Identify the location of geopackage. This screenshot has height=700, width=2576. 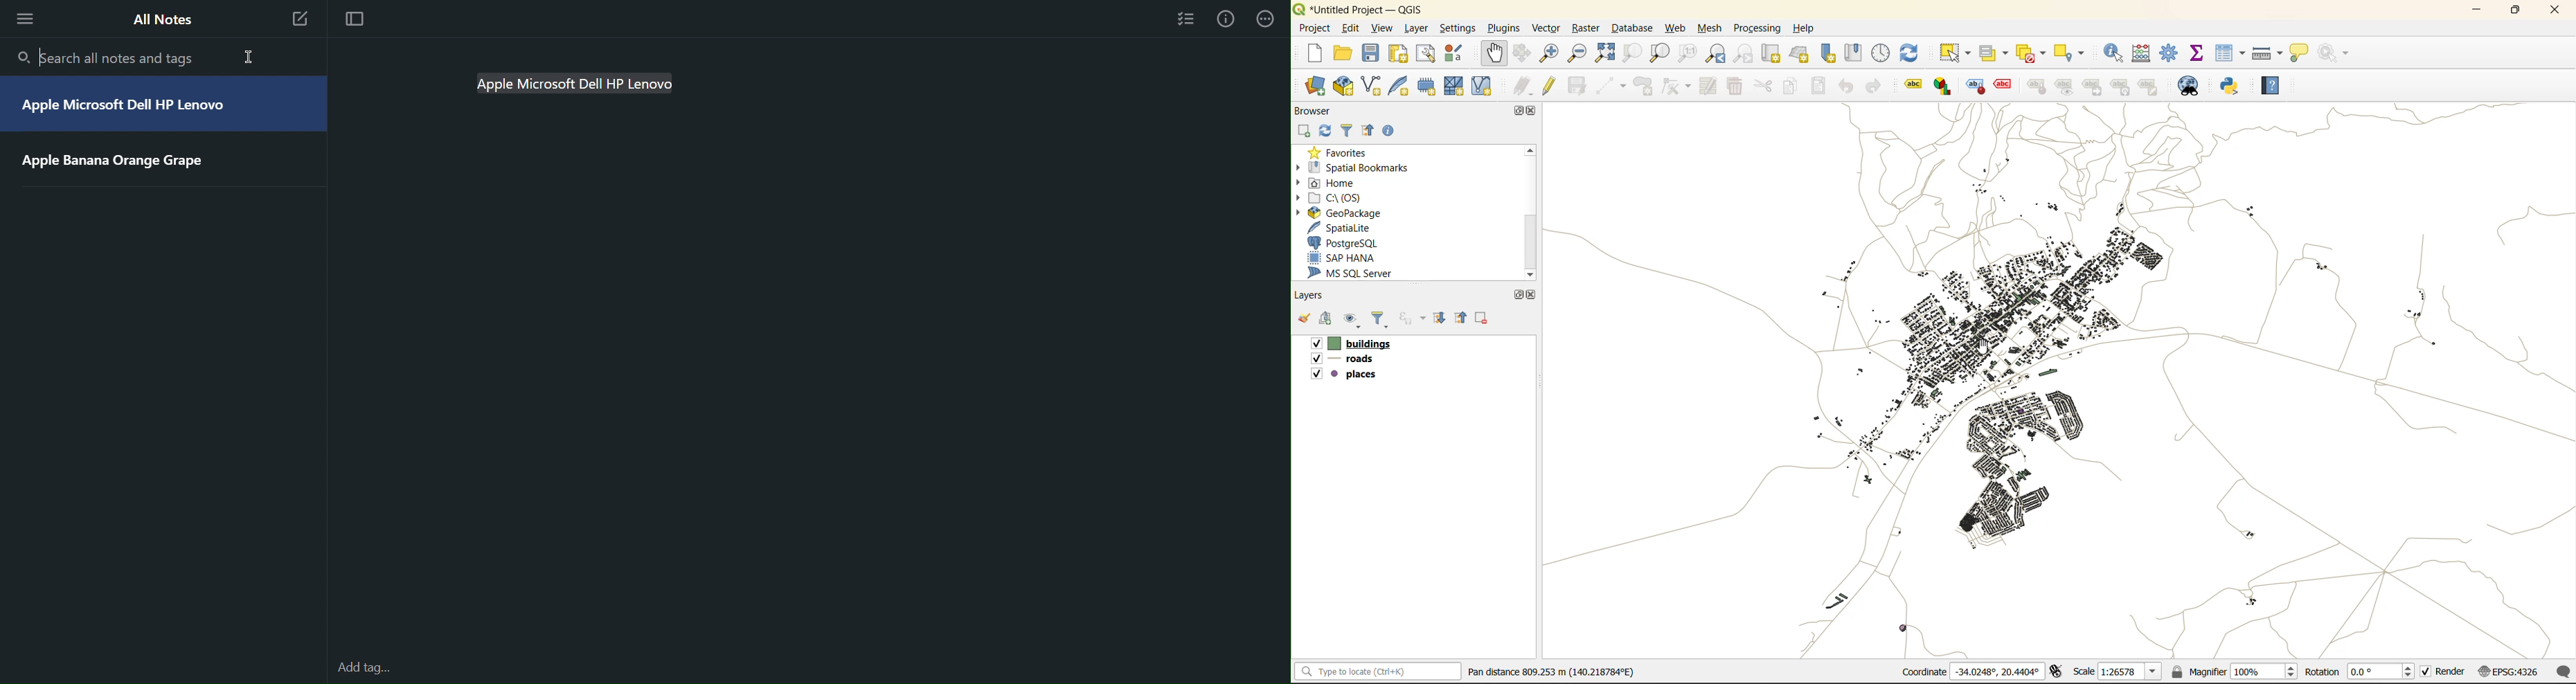
(1358, 212).